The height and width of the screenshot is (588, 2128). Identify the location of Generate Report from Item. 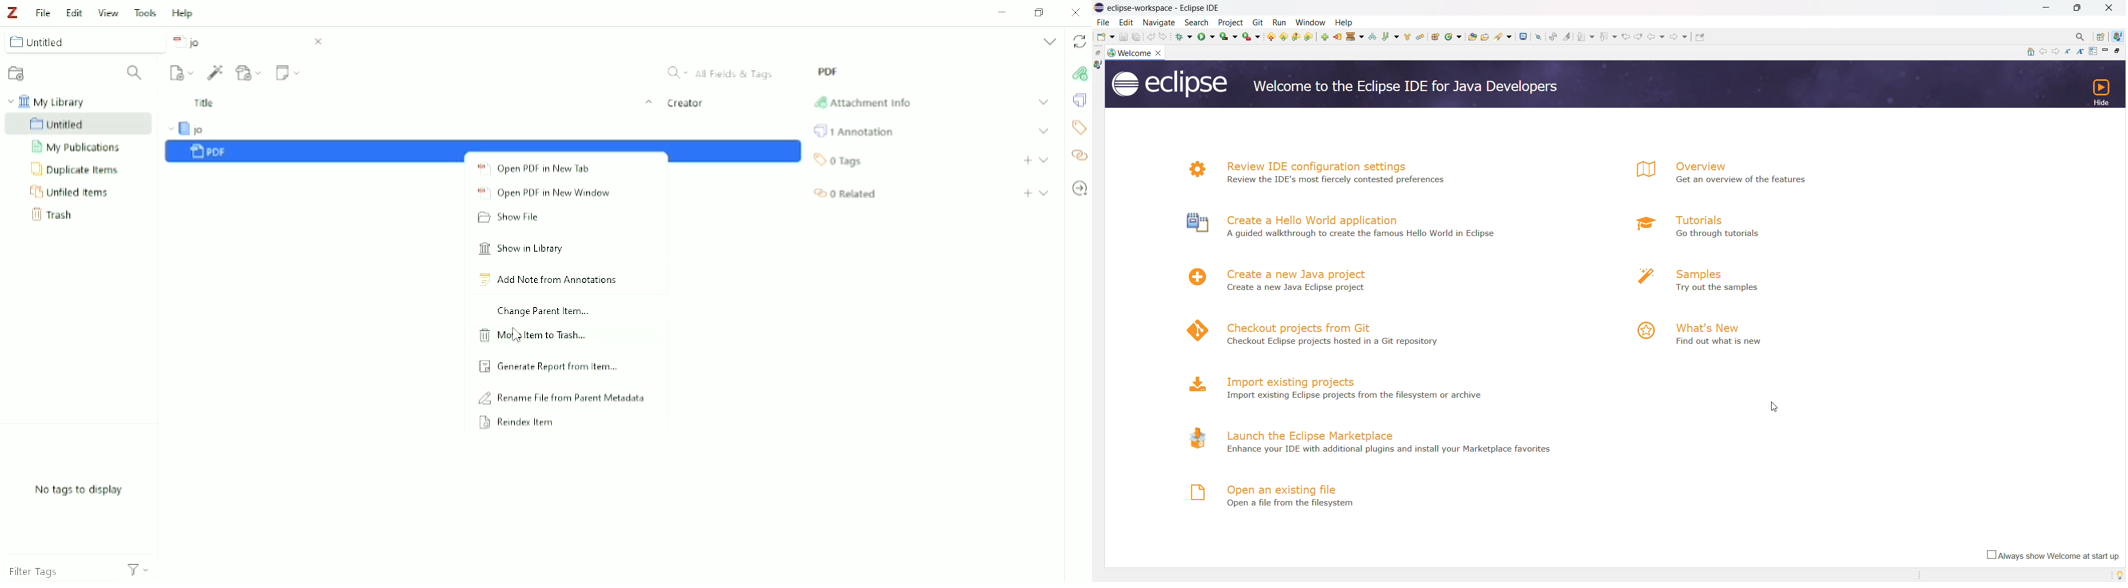
(554, 368).